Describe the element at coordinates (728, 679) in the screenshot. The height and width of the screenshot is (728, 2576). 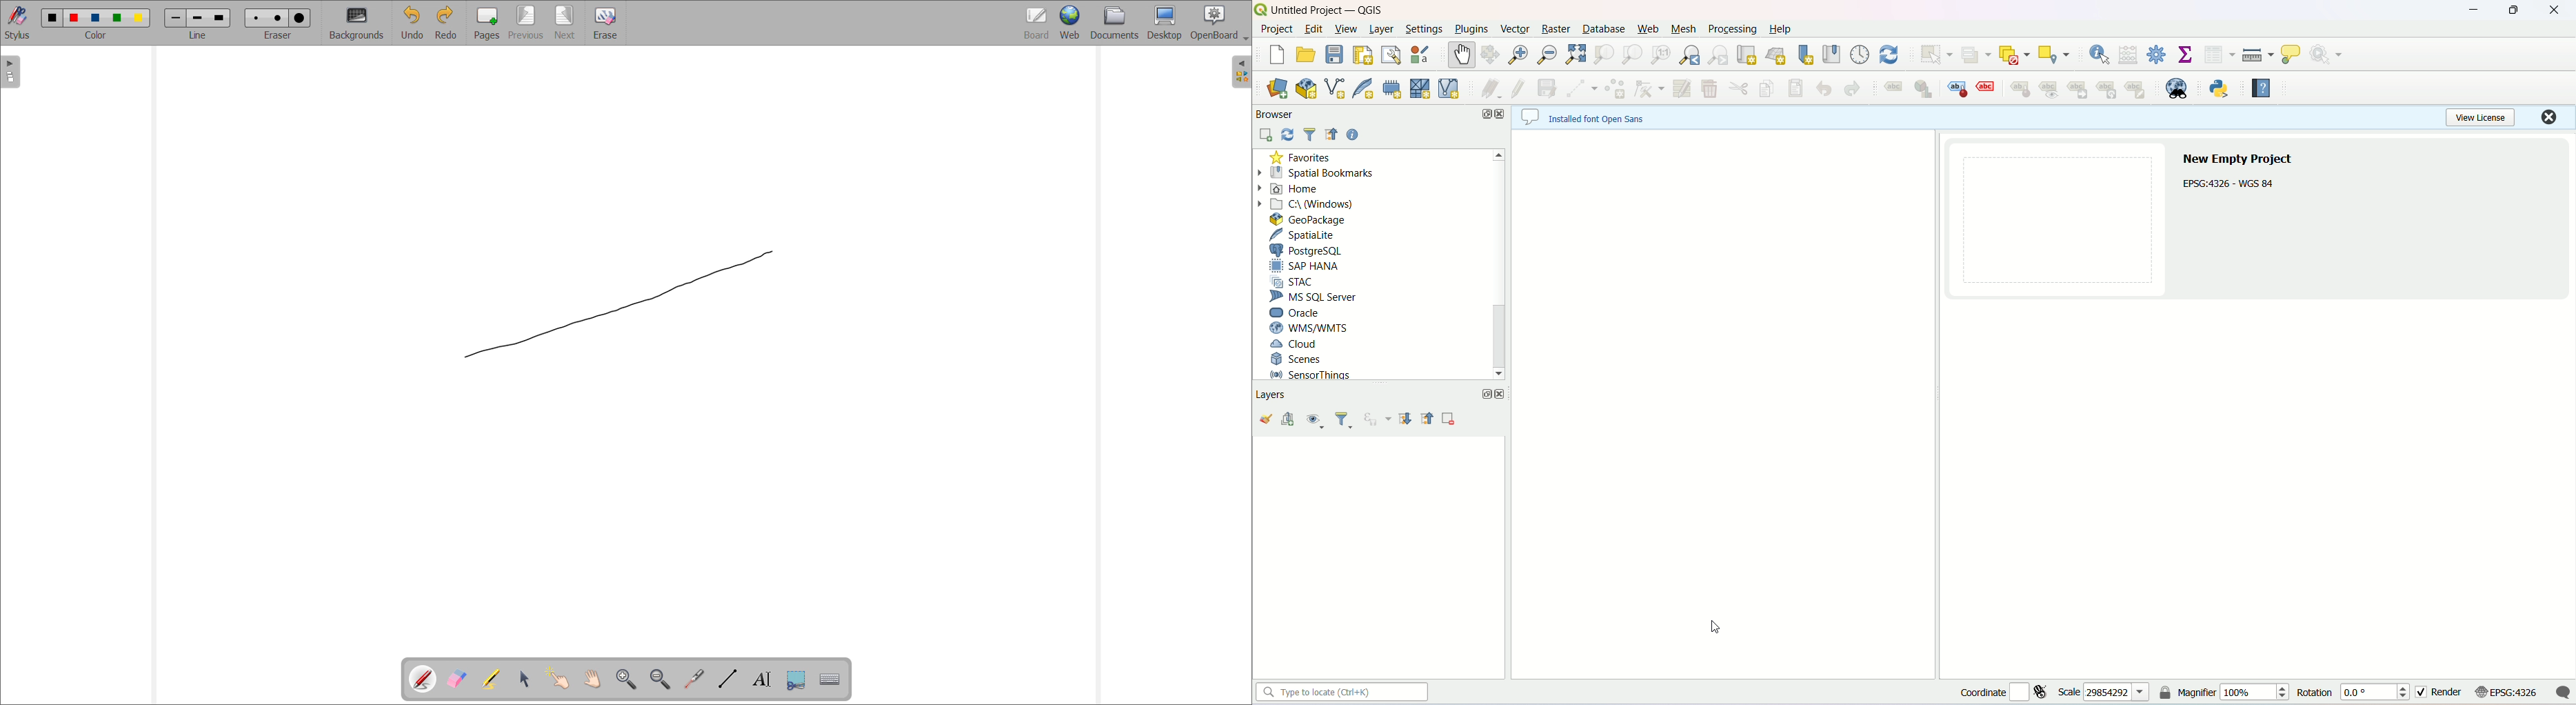
I see `draw lines` at that location.